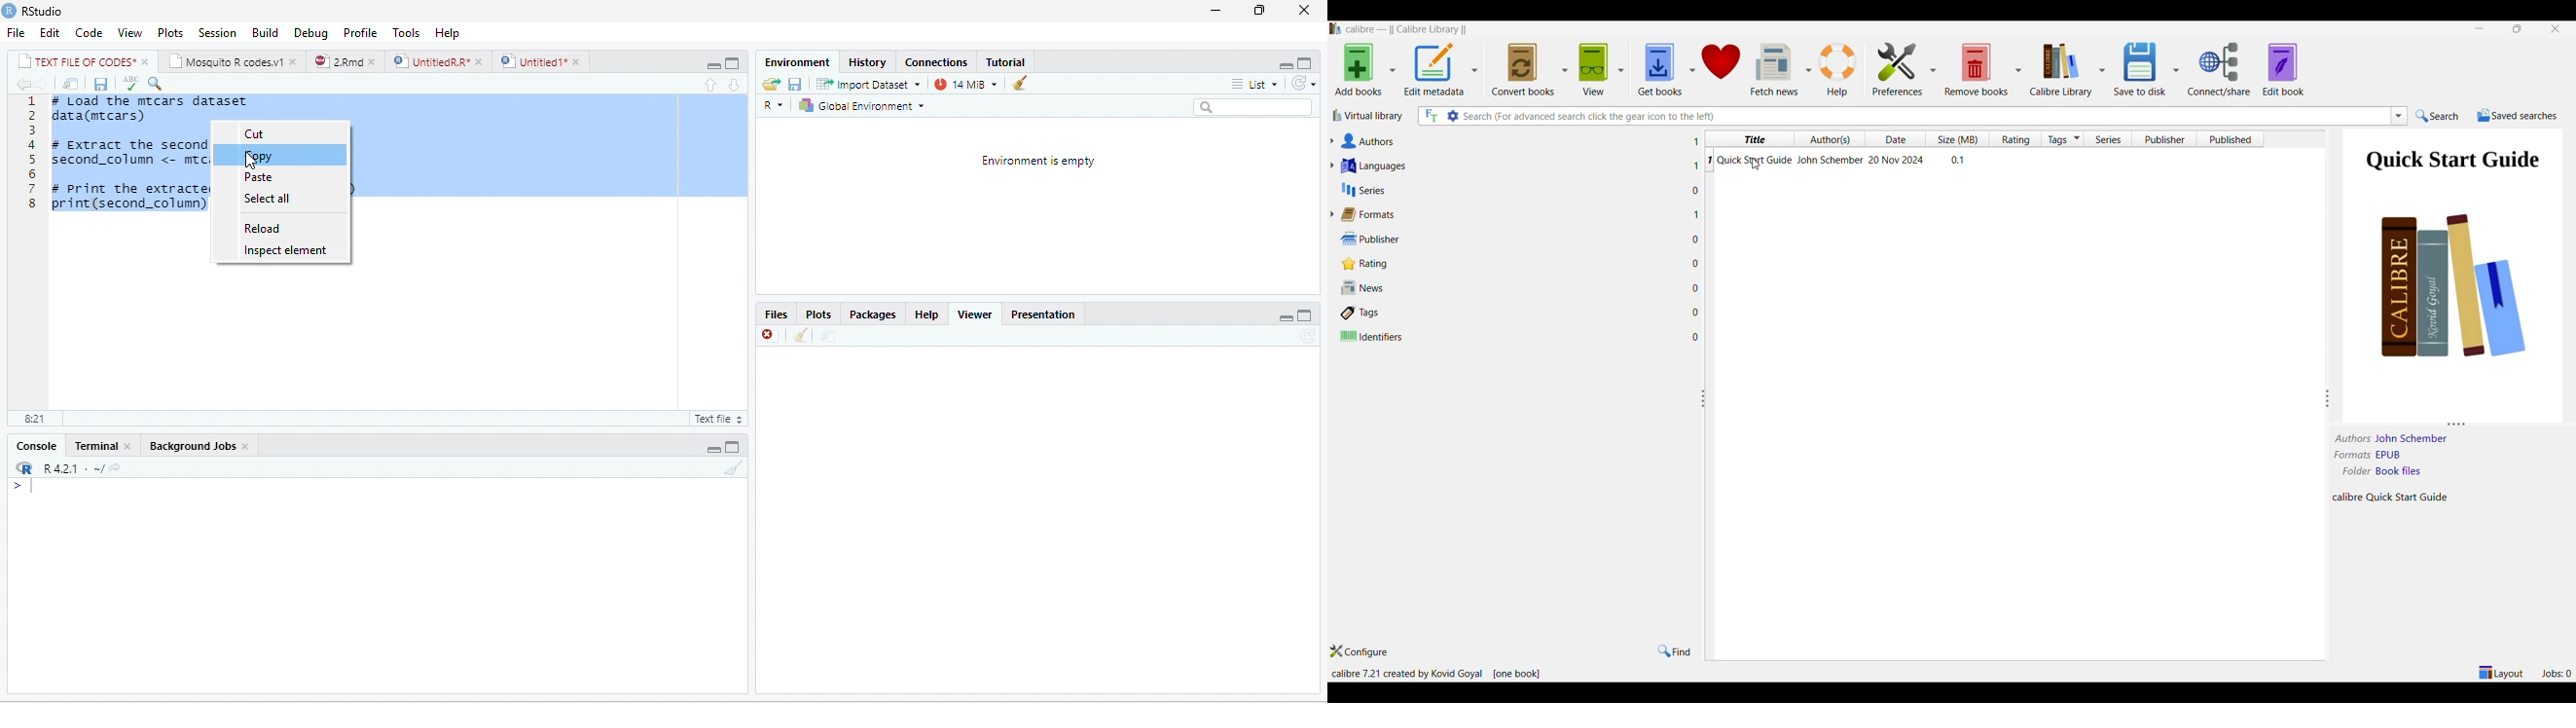 The image size is (2576, 728). Describe the element at coordinates (1834, 139) in the screenshot. I see `authors` at that location.